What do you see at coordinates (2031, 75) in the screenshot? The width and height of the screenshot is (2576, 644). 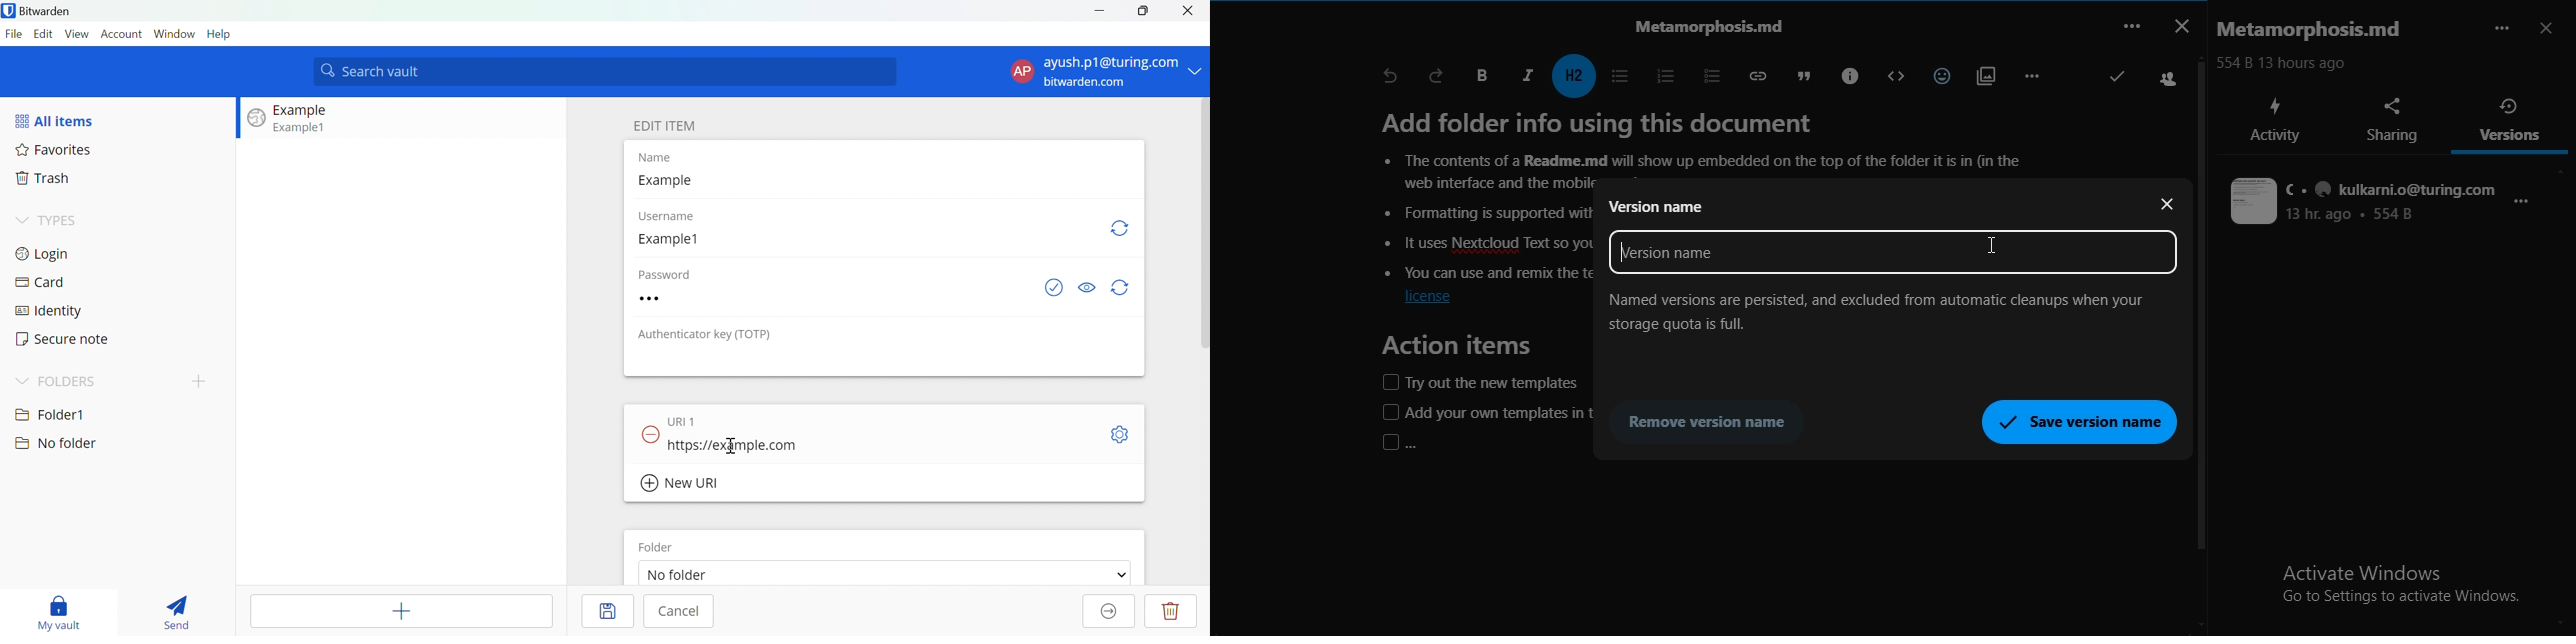 I see `remaining actions` at bounding box center [2031, 75].